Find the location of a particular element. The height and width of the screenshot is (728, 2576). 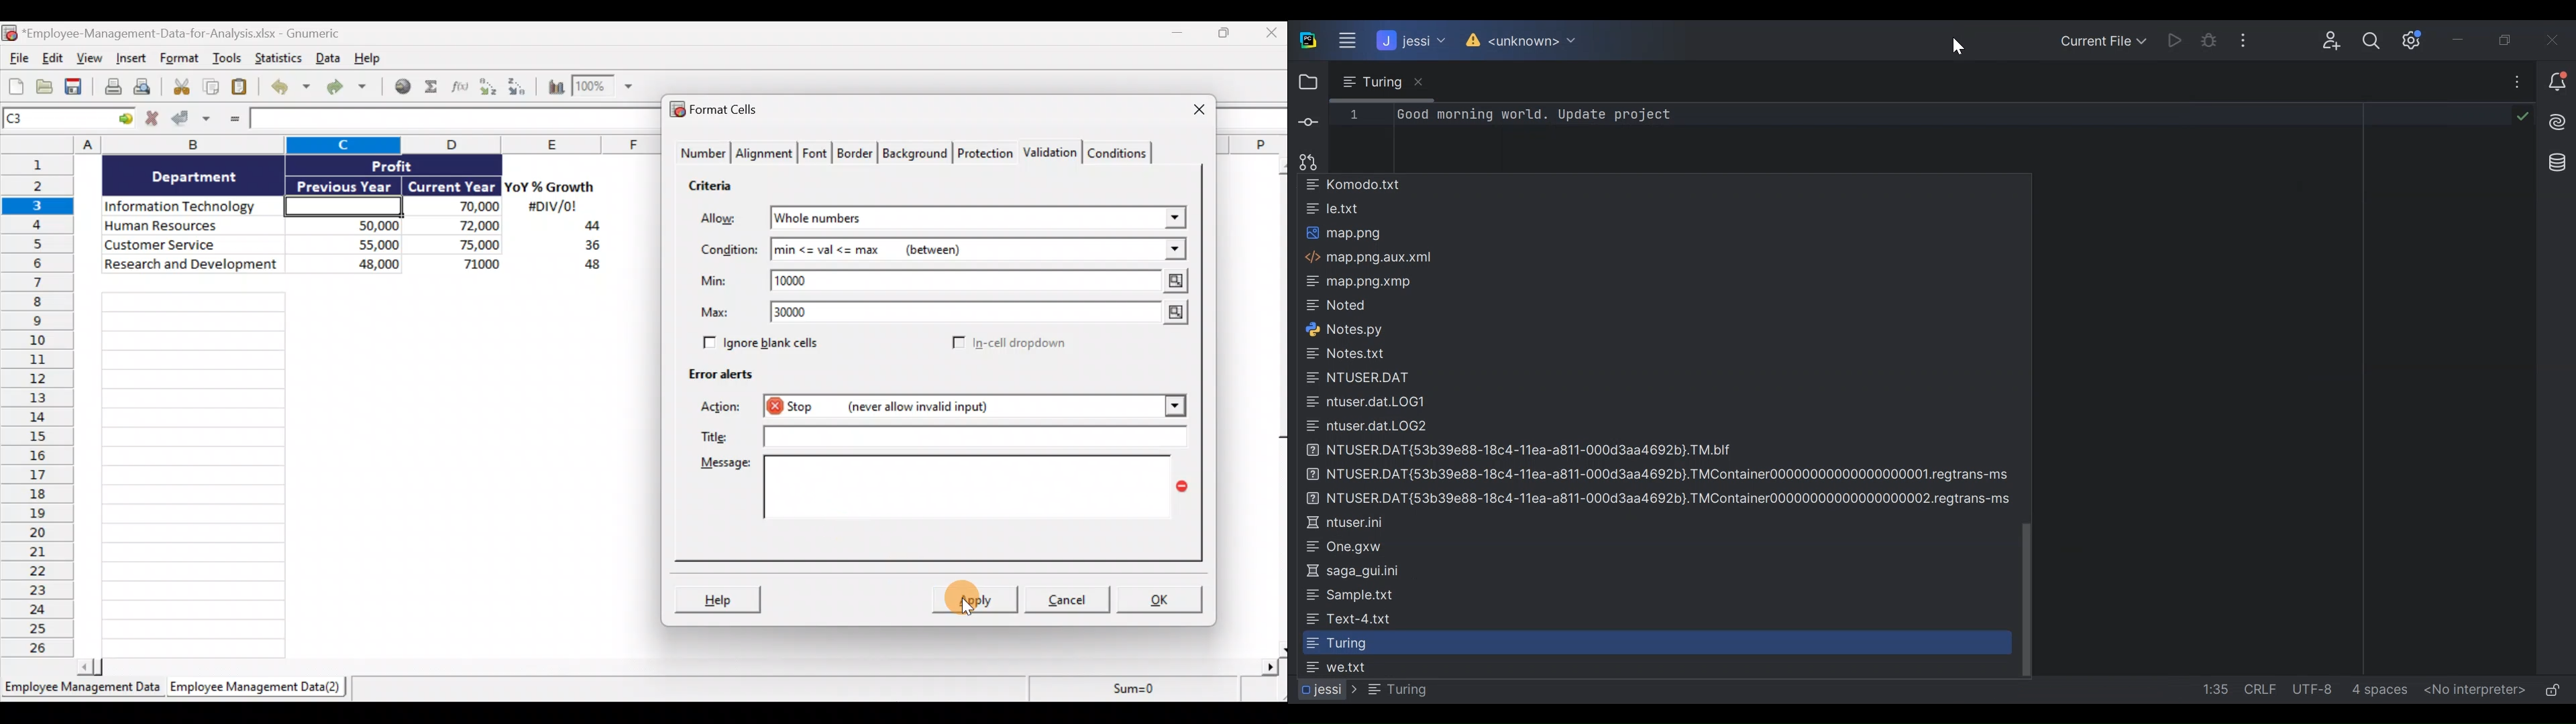

Conditions is located at coordinates (1122, 152).